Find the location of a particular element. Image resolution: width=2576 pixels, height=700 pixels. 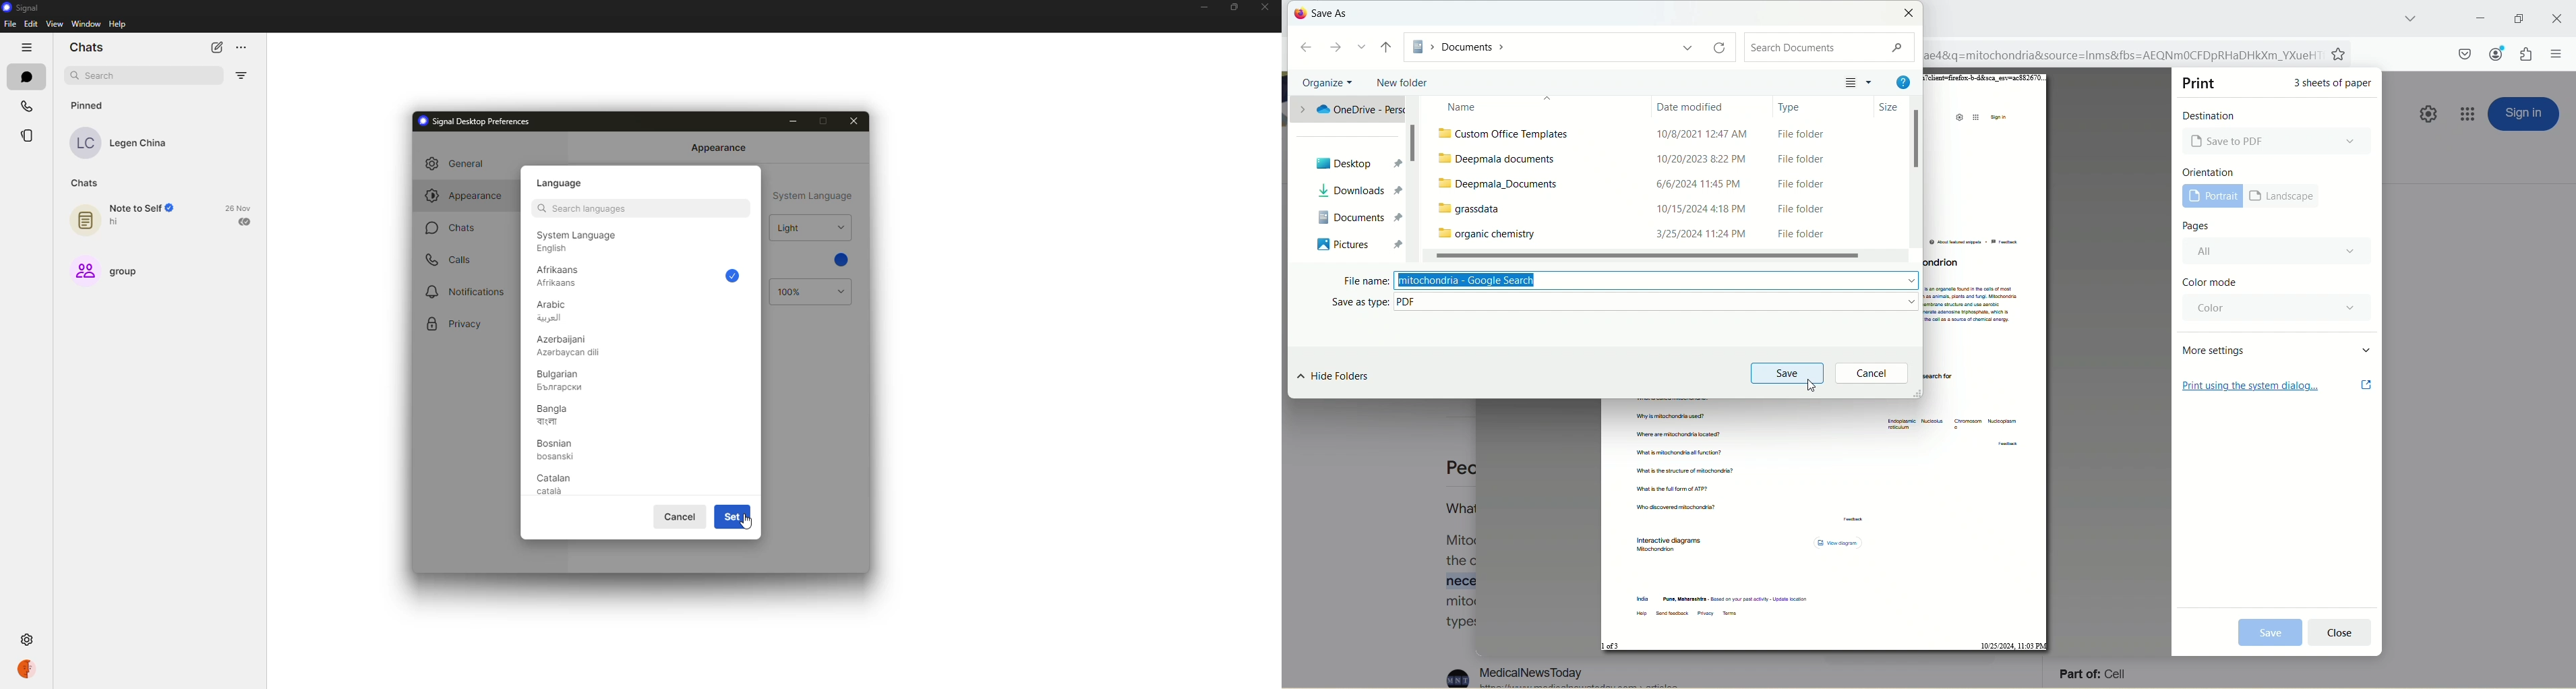

deepmala documents is located at coordinates (1665, 158).